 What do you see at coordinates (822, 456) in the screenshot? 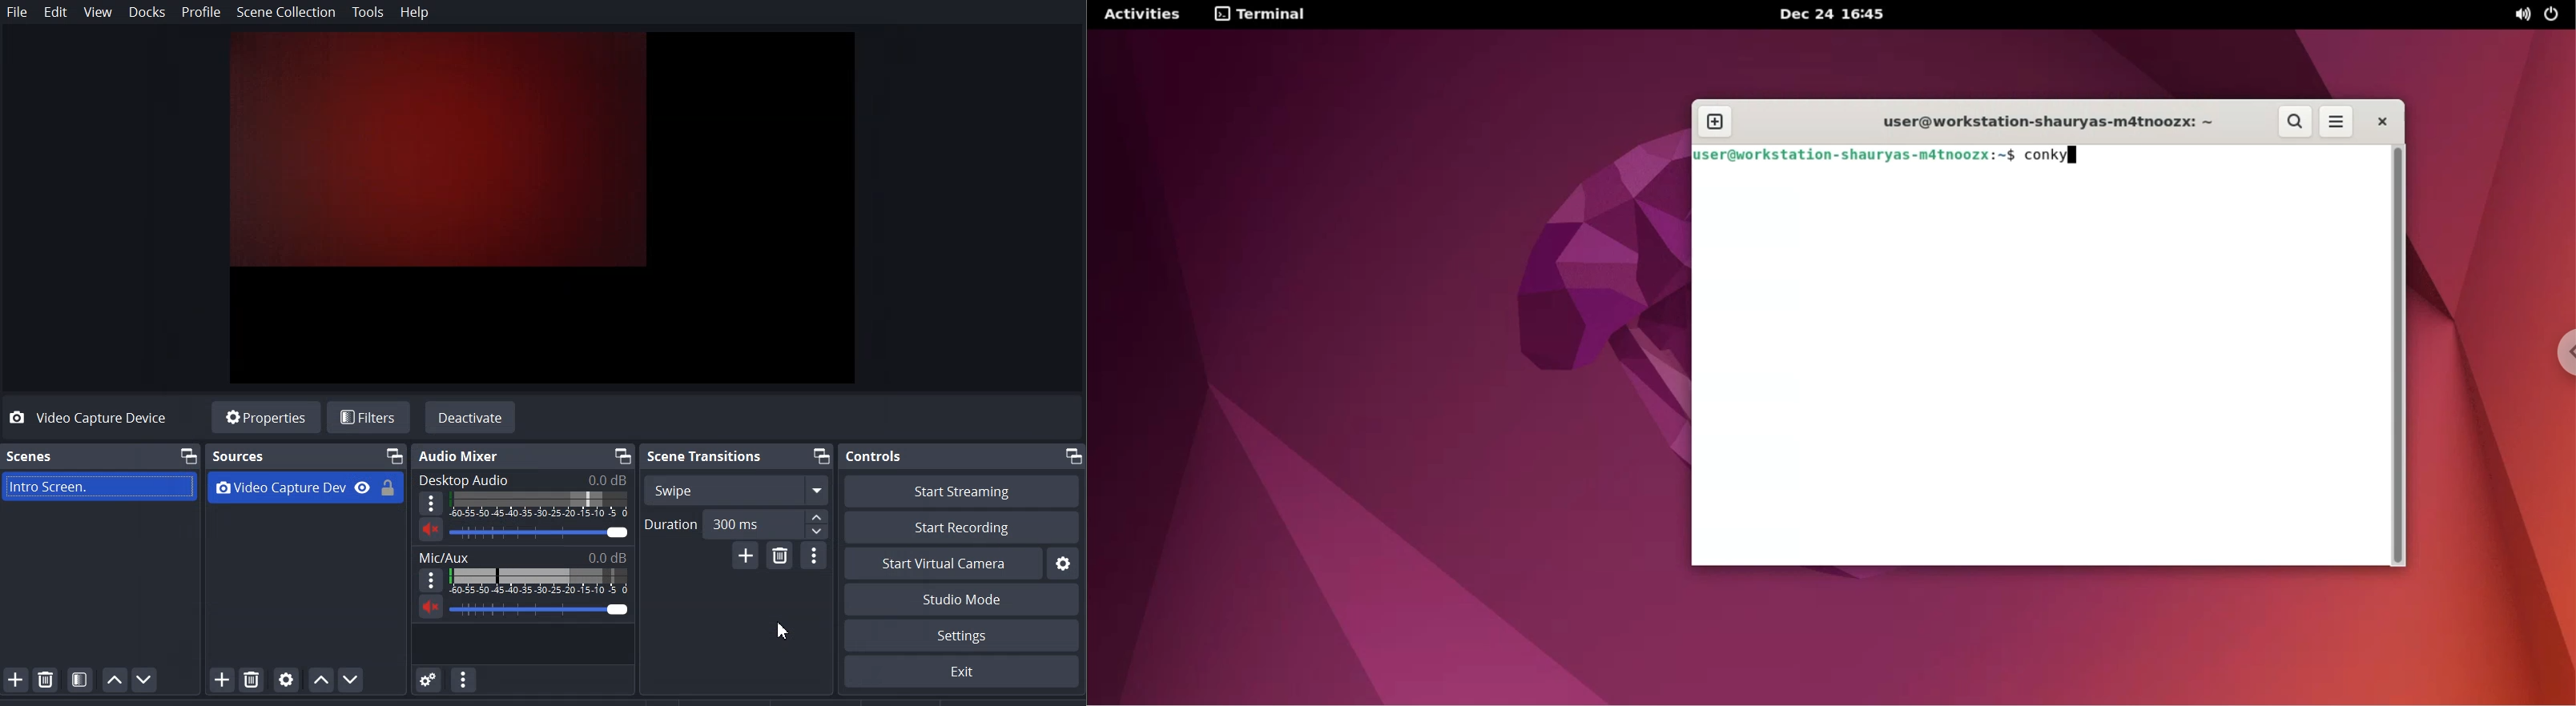
I see `Maximize` at bounding box center [822, 456].